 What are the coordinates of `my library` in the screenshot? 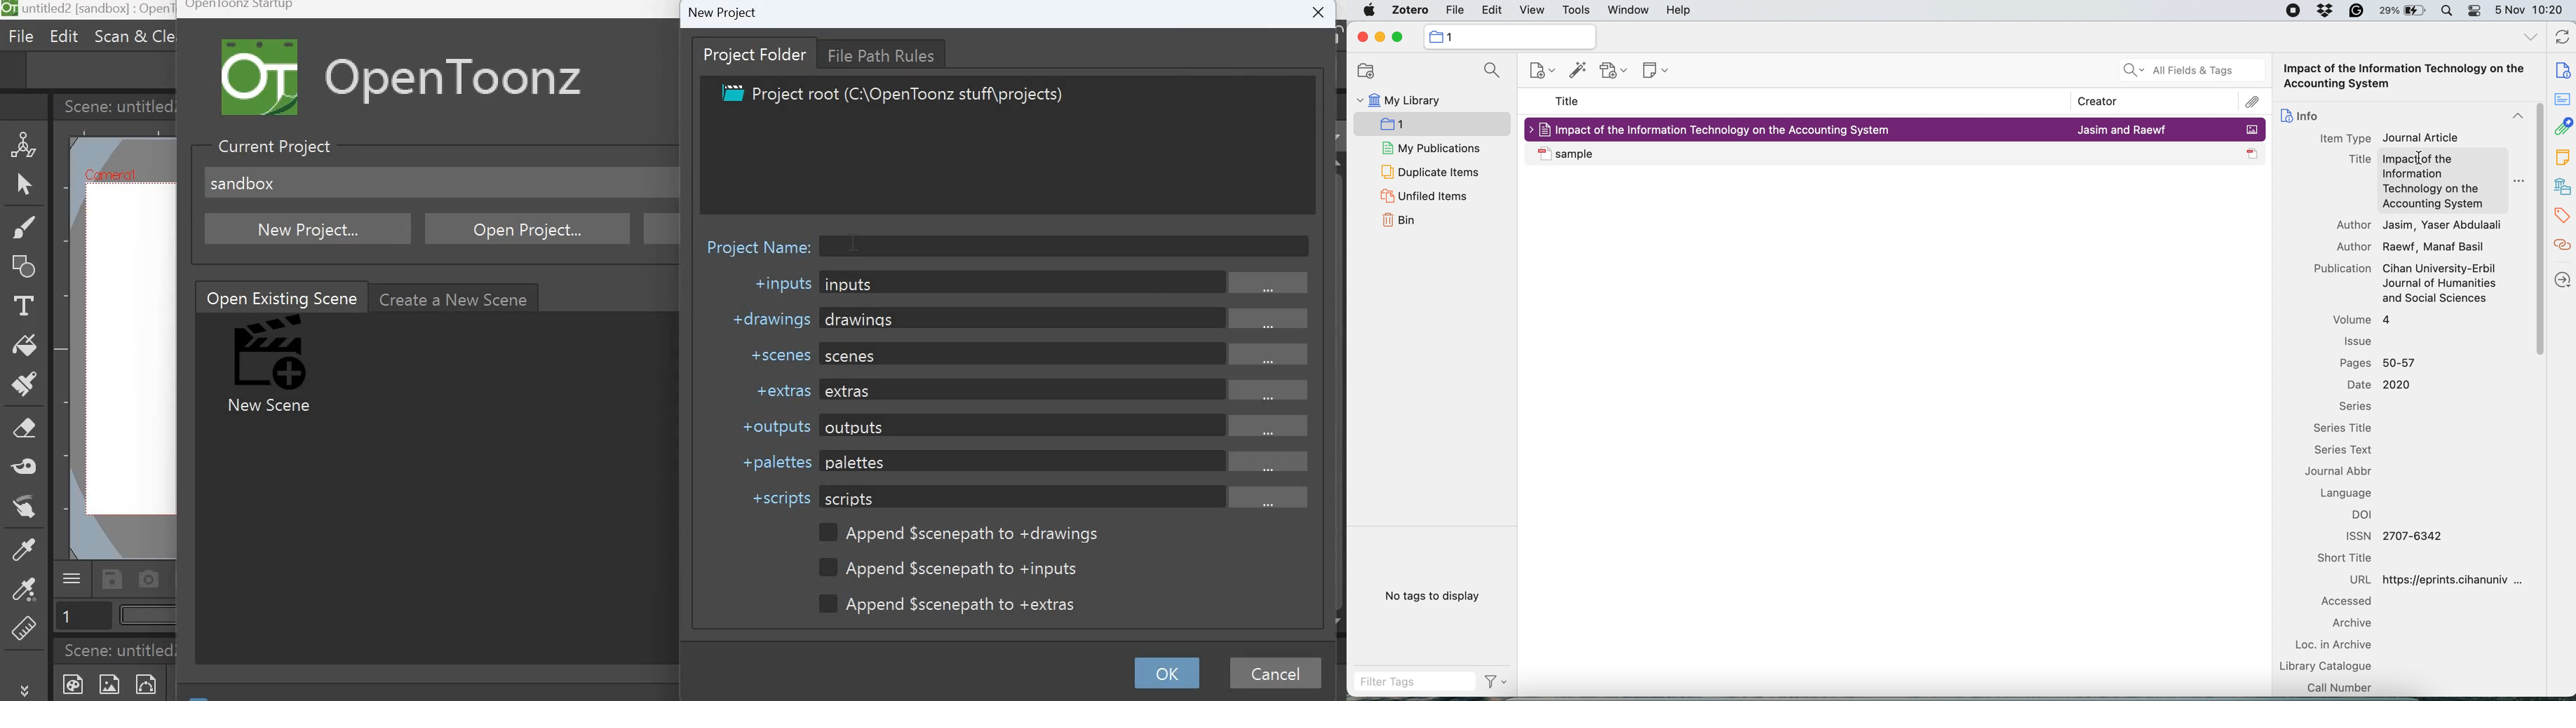 It's located at (1400, 99).